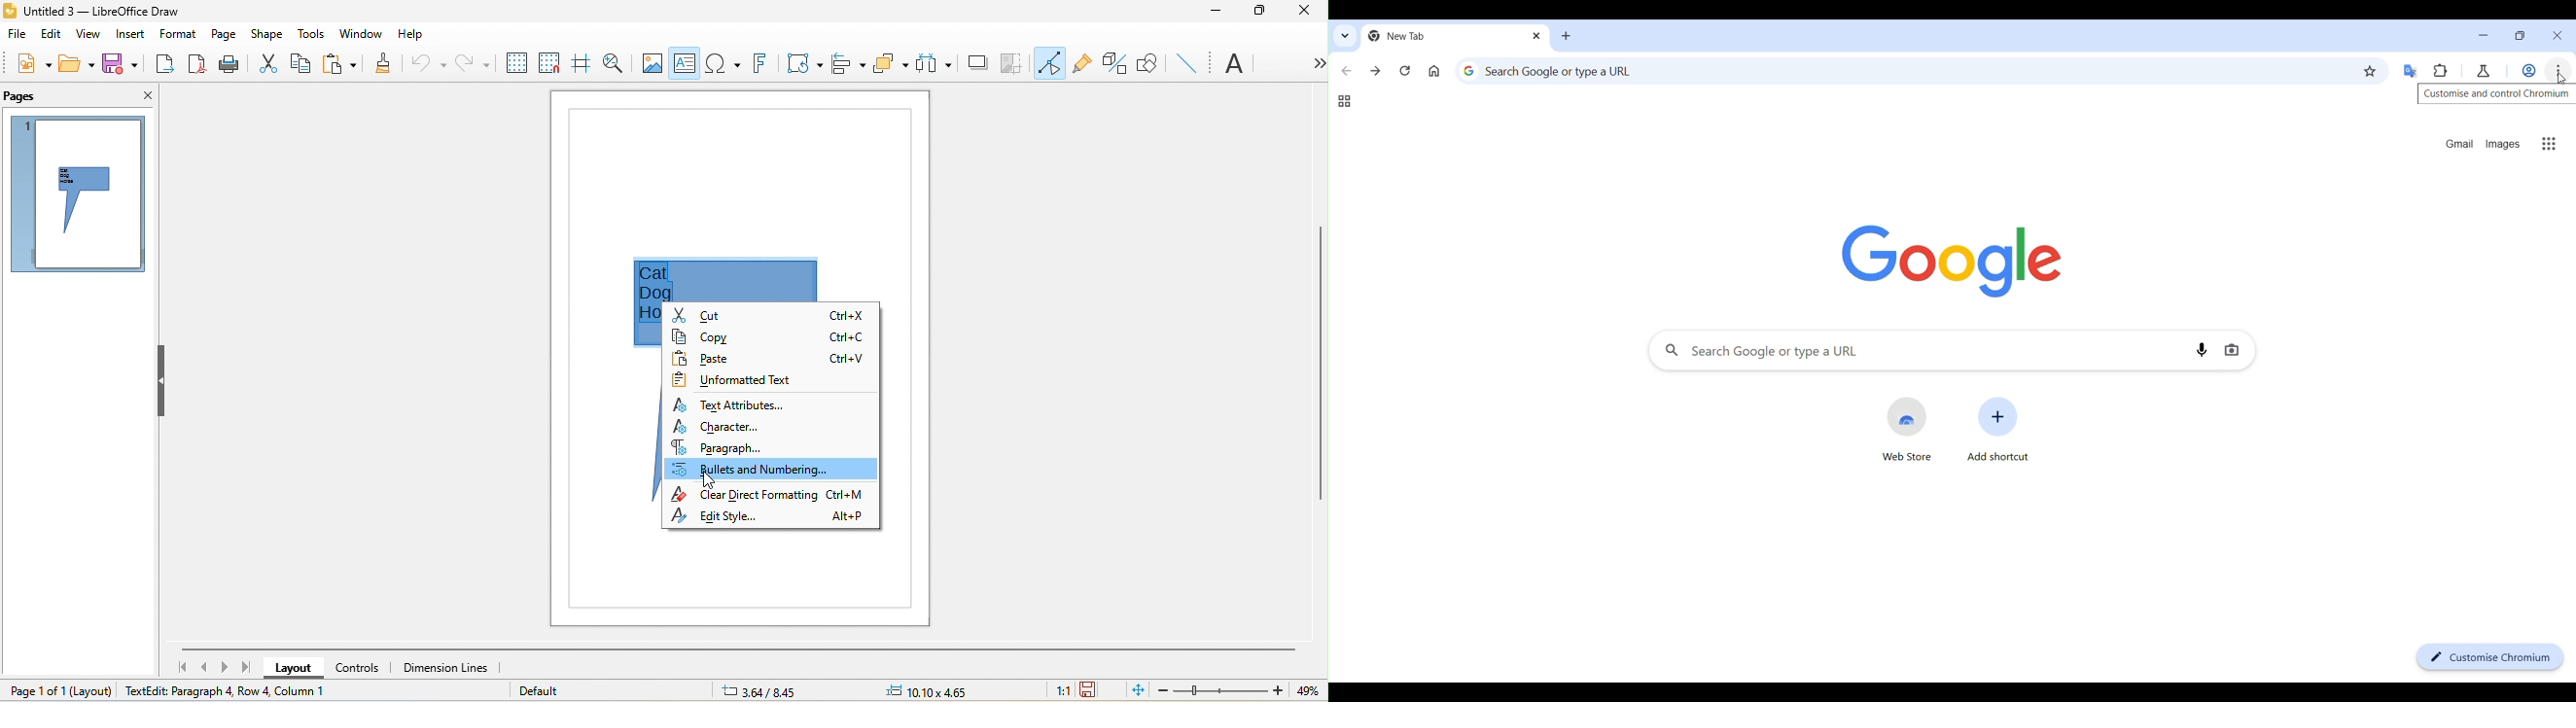 This screenshot has height=728, width=2576. What do you see at coordinates (2520, 35) in the screenshot?
I see `Show interface in smaller tab` at bounding box center [2520, 35].